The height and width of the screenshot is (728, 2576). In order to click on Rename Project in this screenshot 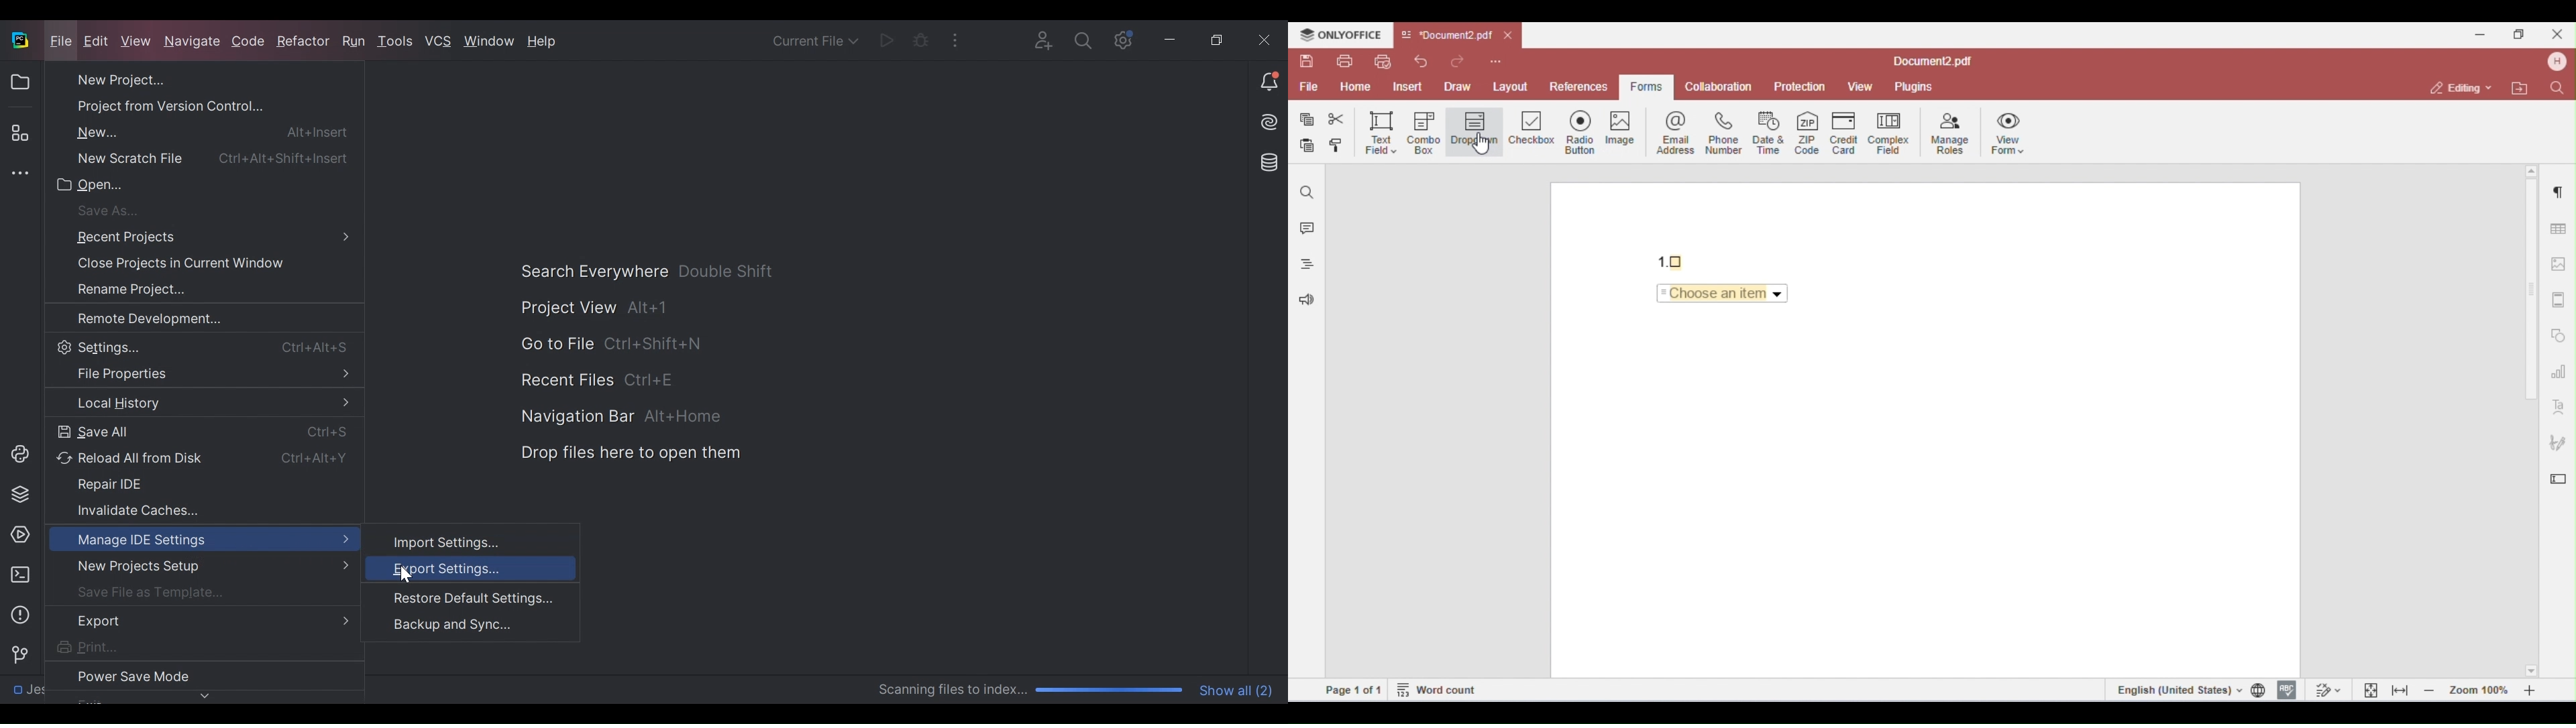, I will do `click(182, 290)`.